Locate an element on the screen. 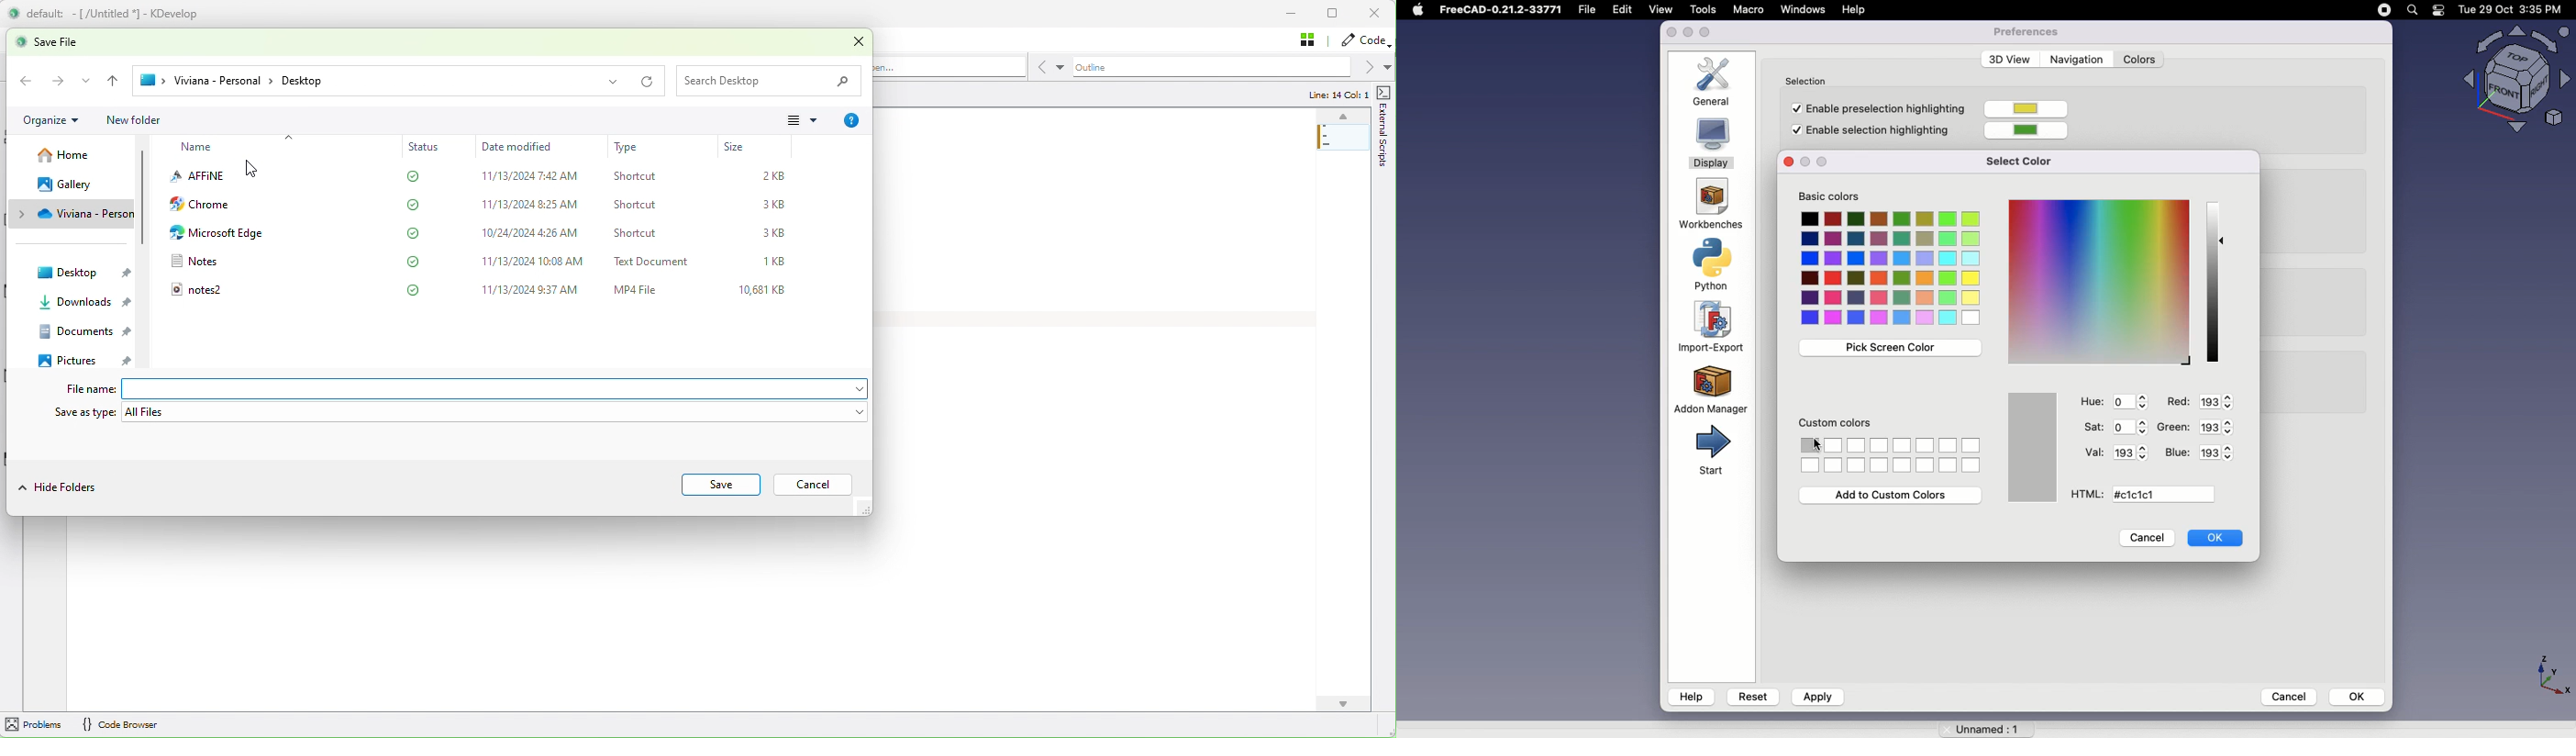  Color selection is located at coordinates (2097, 281).